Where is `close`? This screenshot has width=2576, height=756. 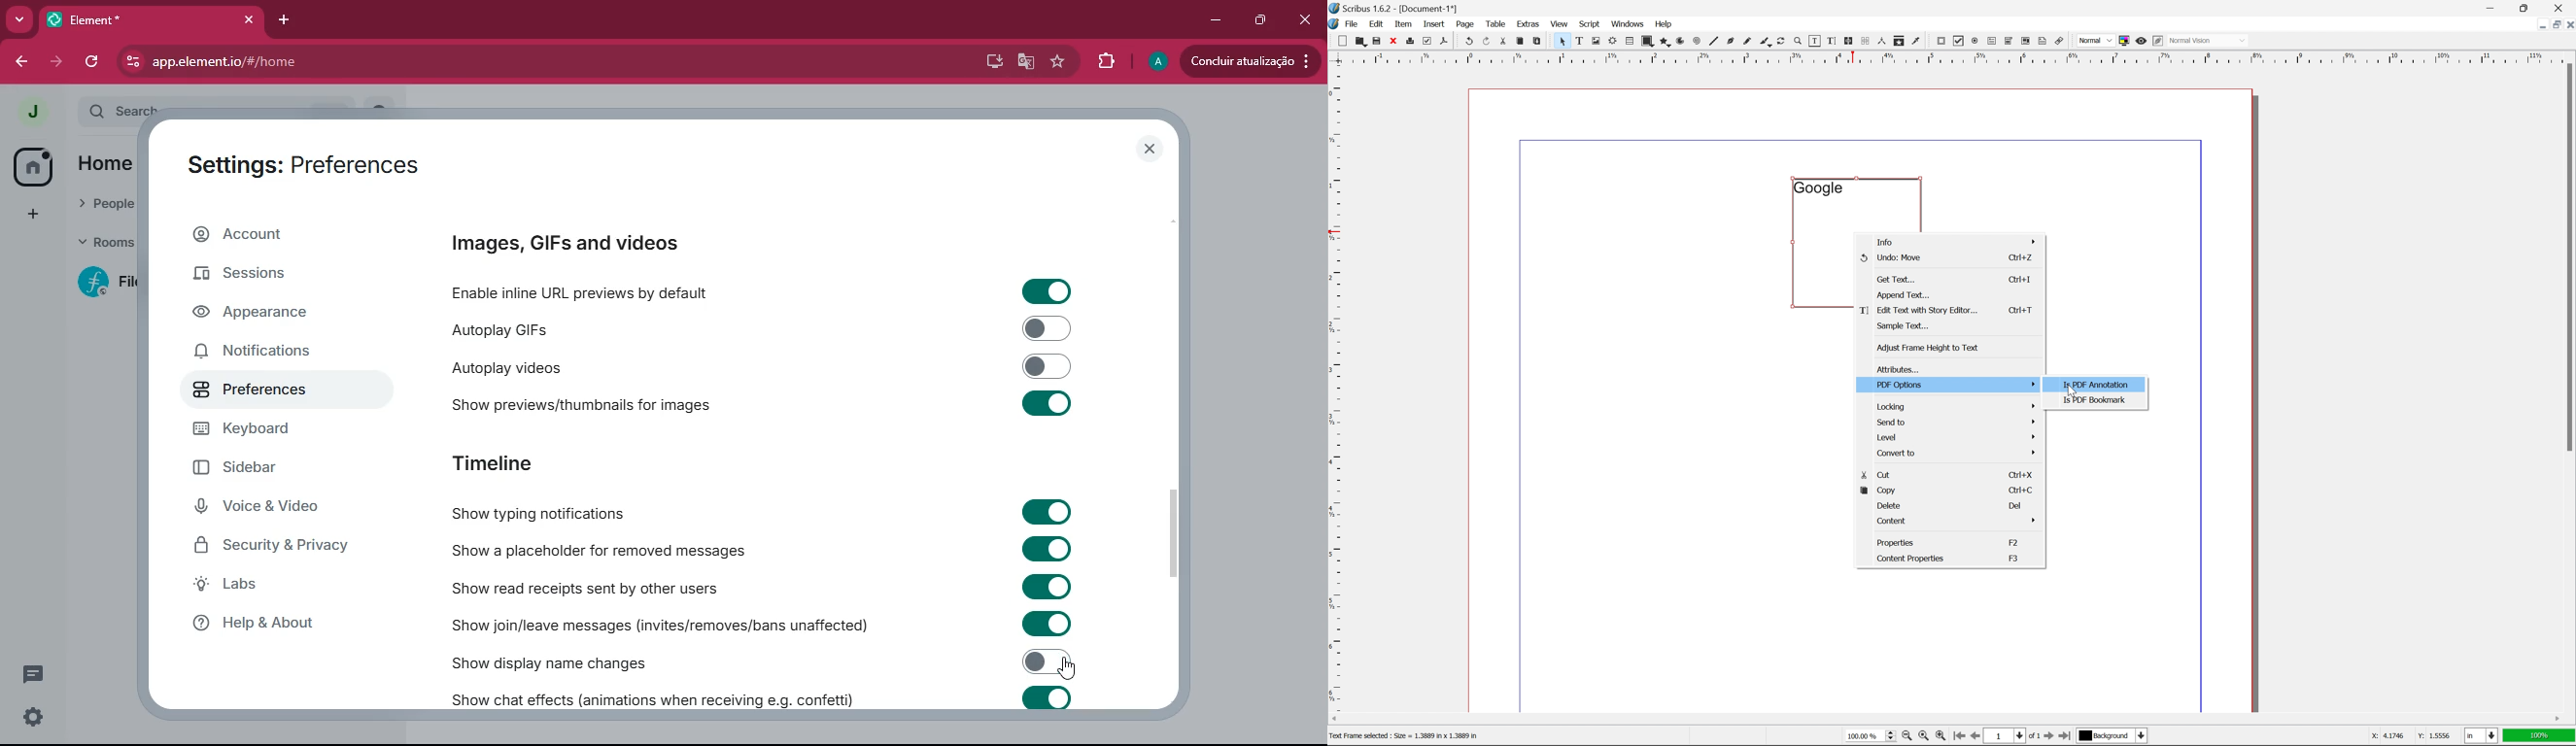
close is located at coordinates (1394, 40).